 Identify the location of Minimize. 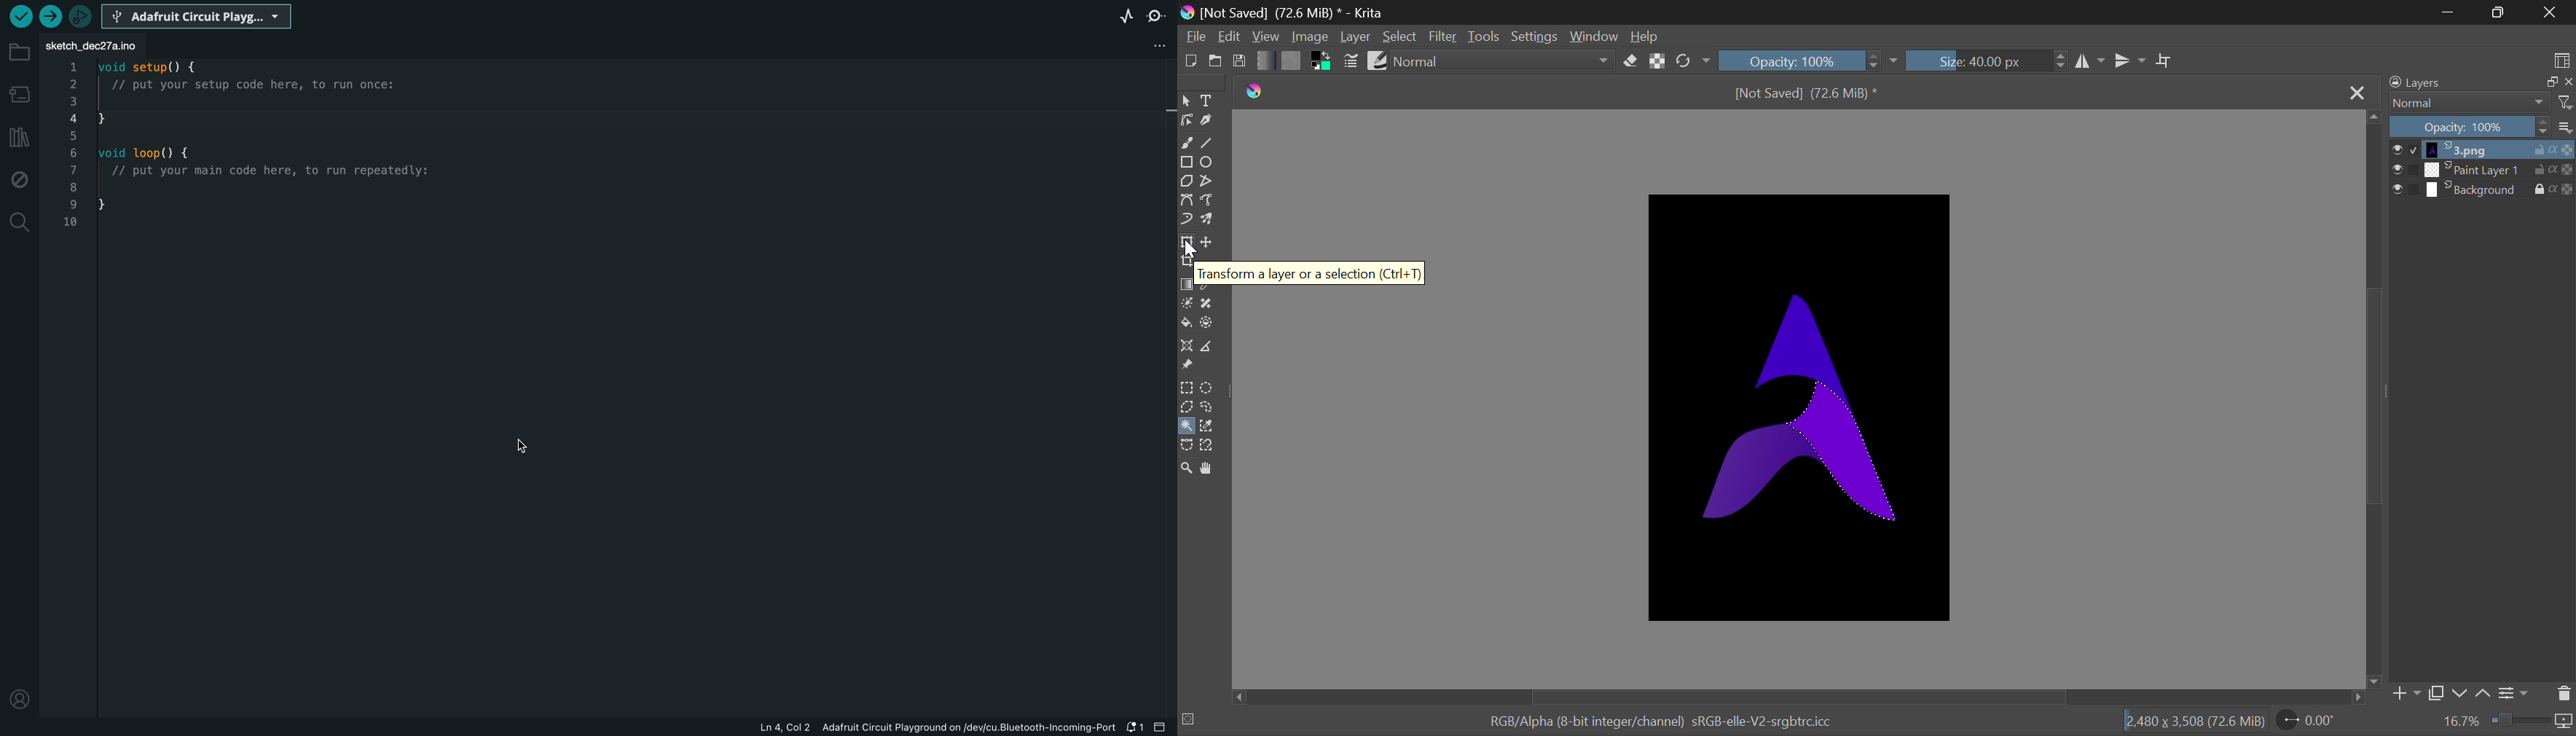
(2500, 12).